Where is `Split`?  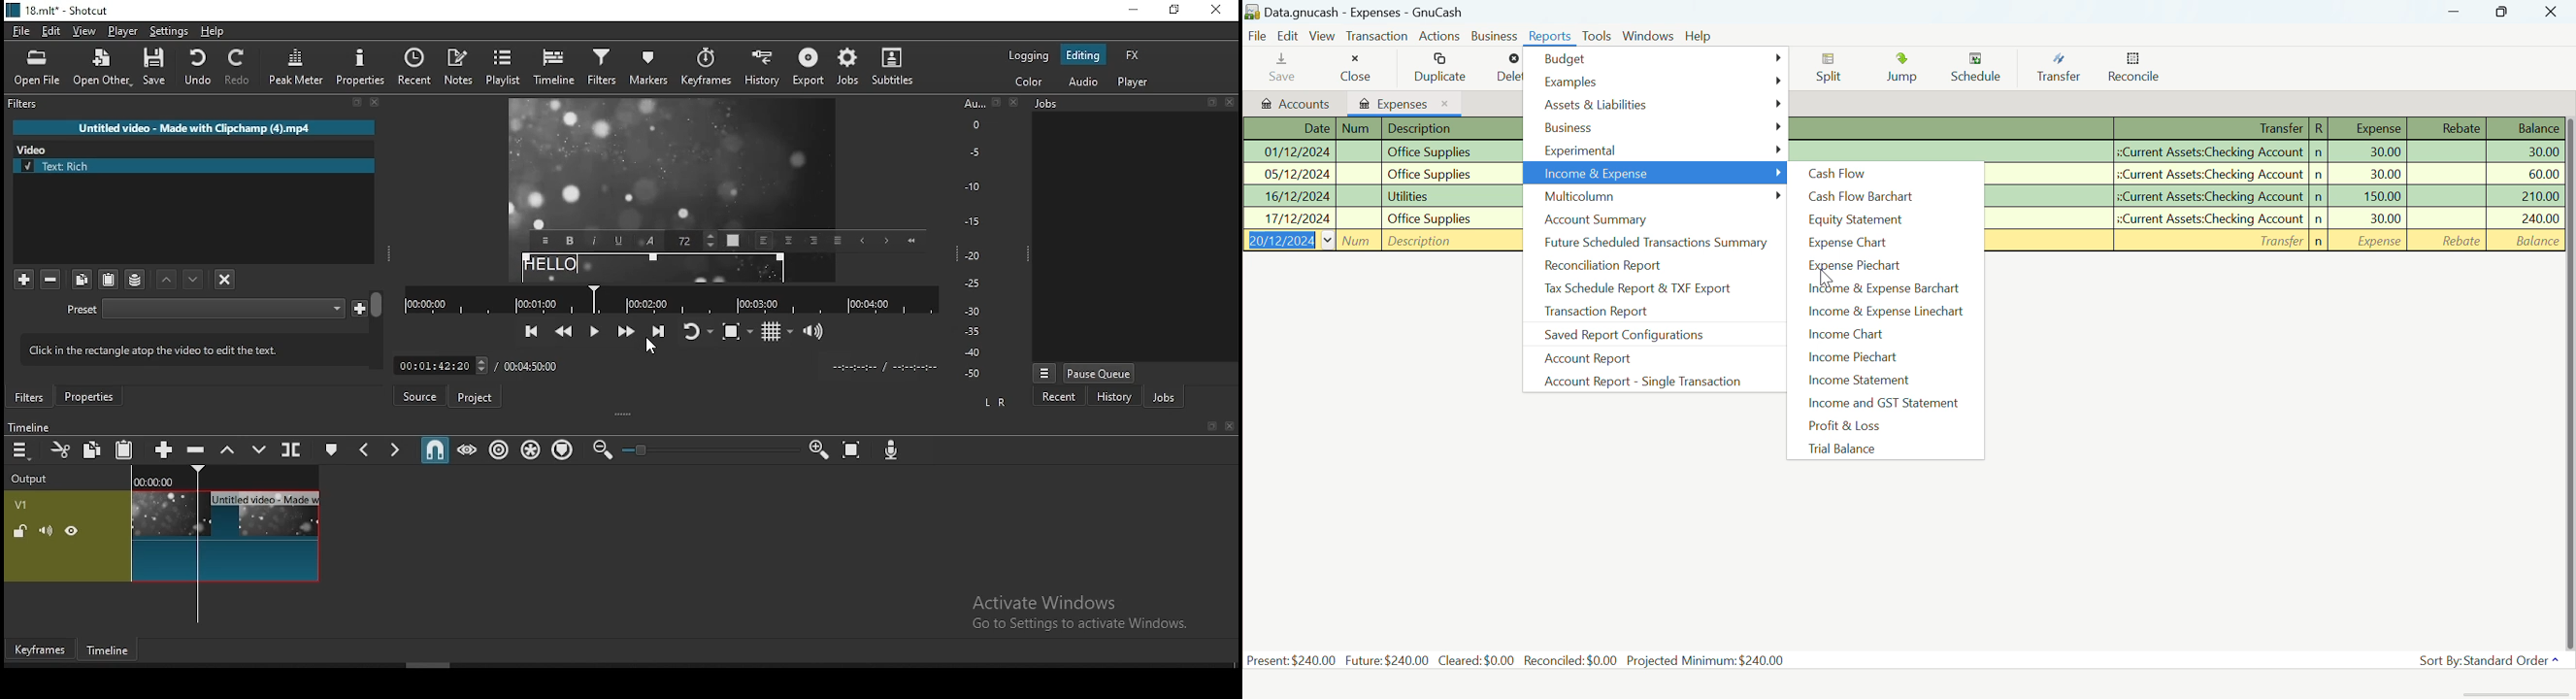
Split is located at coordinates (1831, 69).